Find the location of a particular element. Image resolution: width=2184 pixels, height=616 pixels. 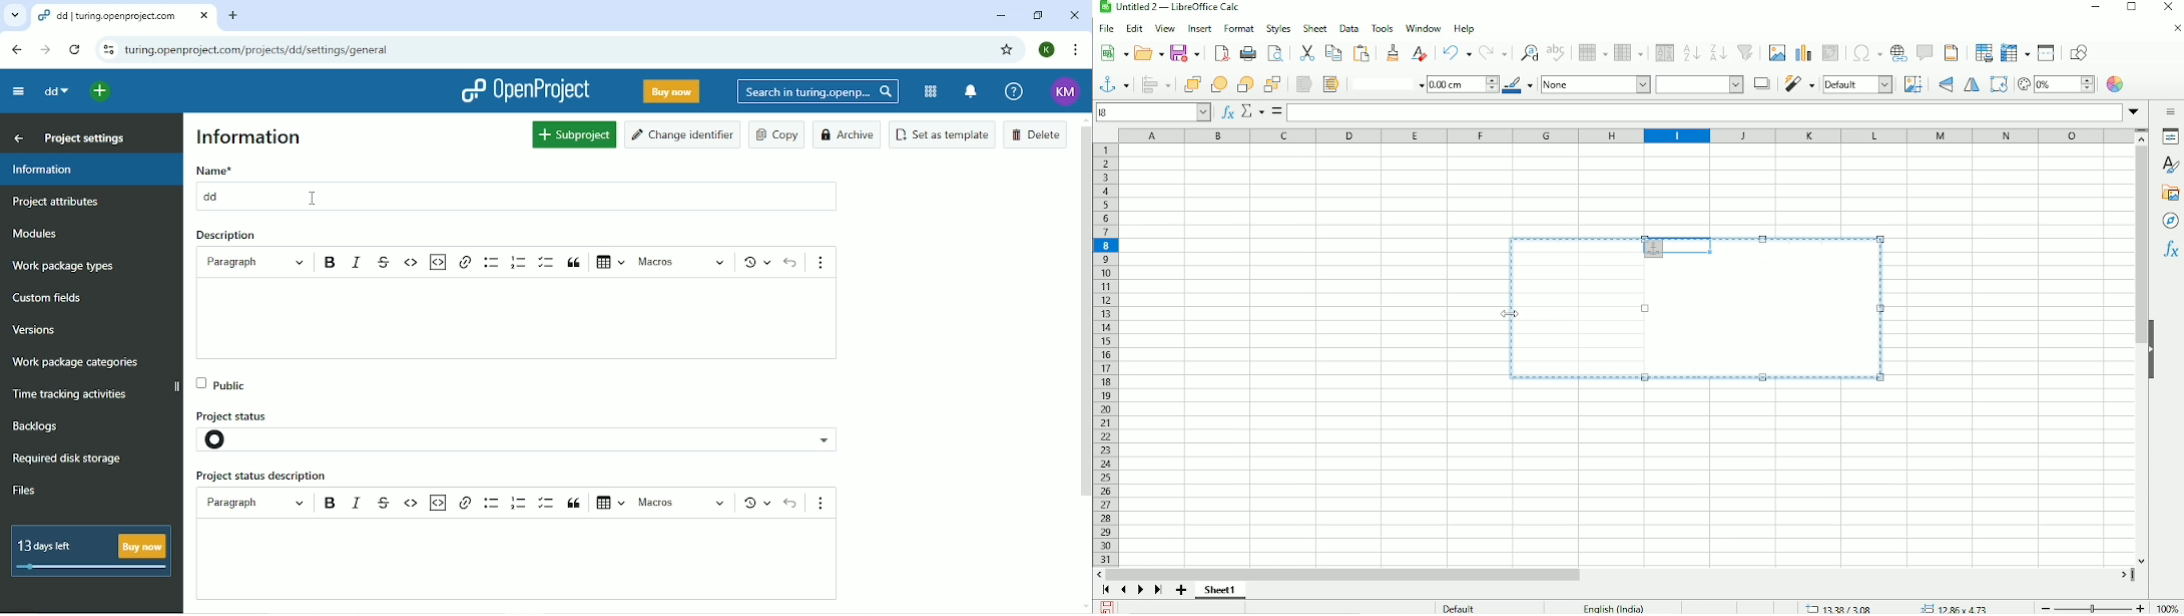

Split window is located at coordinates (2046, 53).